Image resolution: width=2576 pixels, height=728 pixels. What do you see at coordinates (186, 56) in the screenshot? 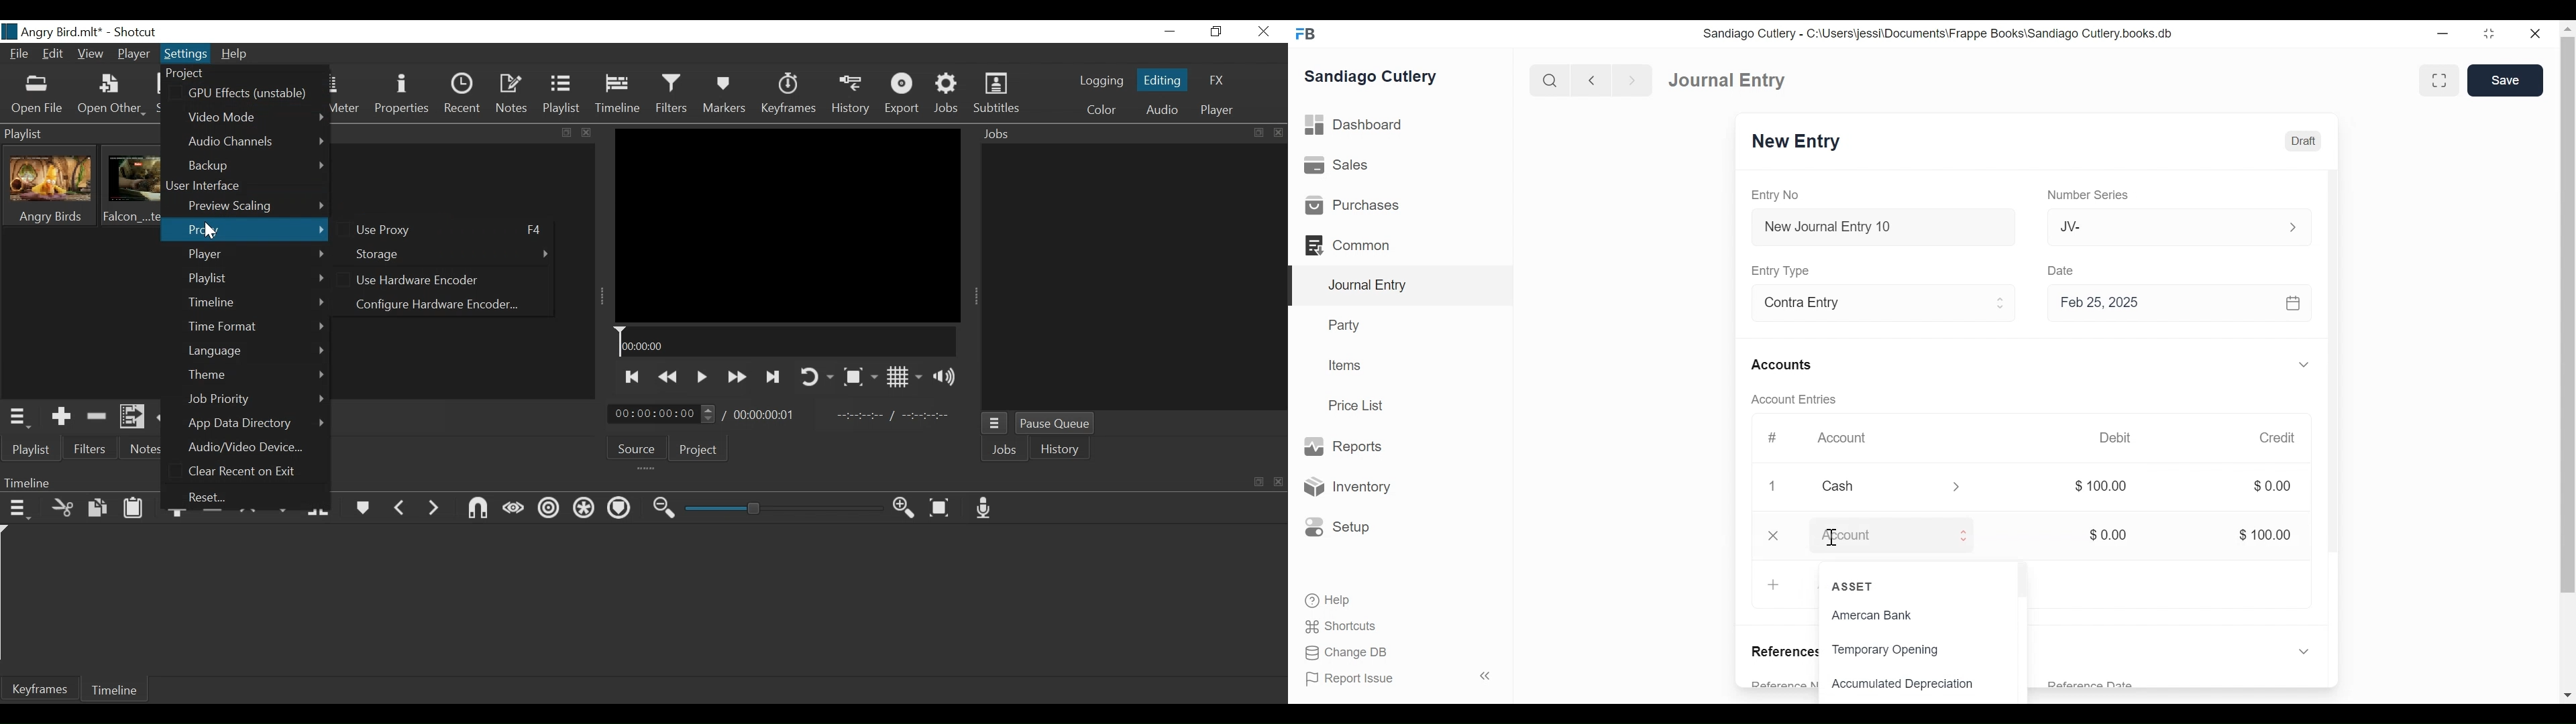
I see `Settings` at bounding box center [186, 56].